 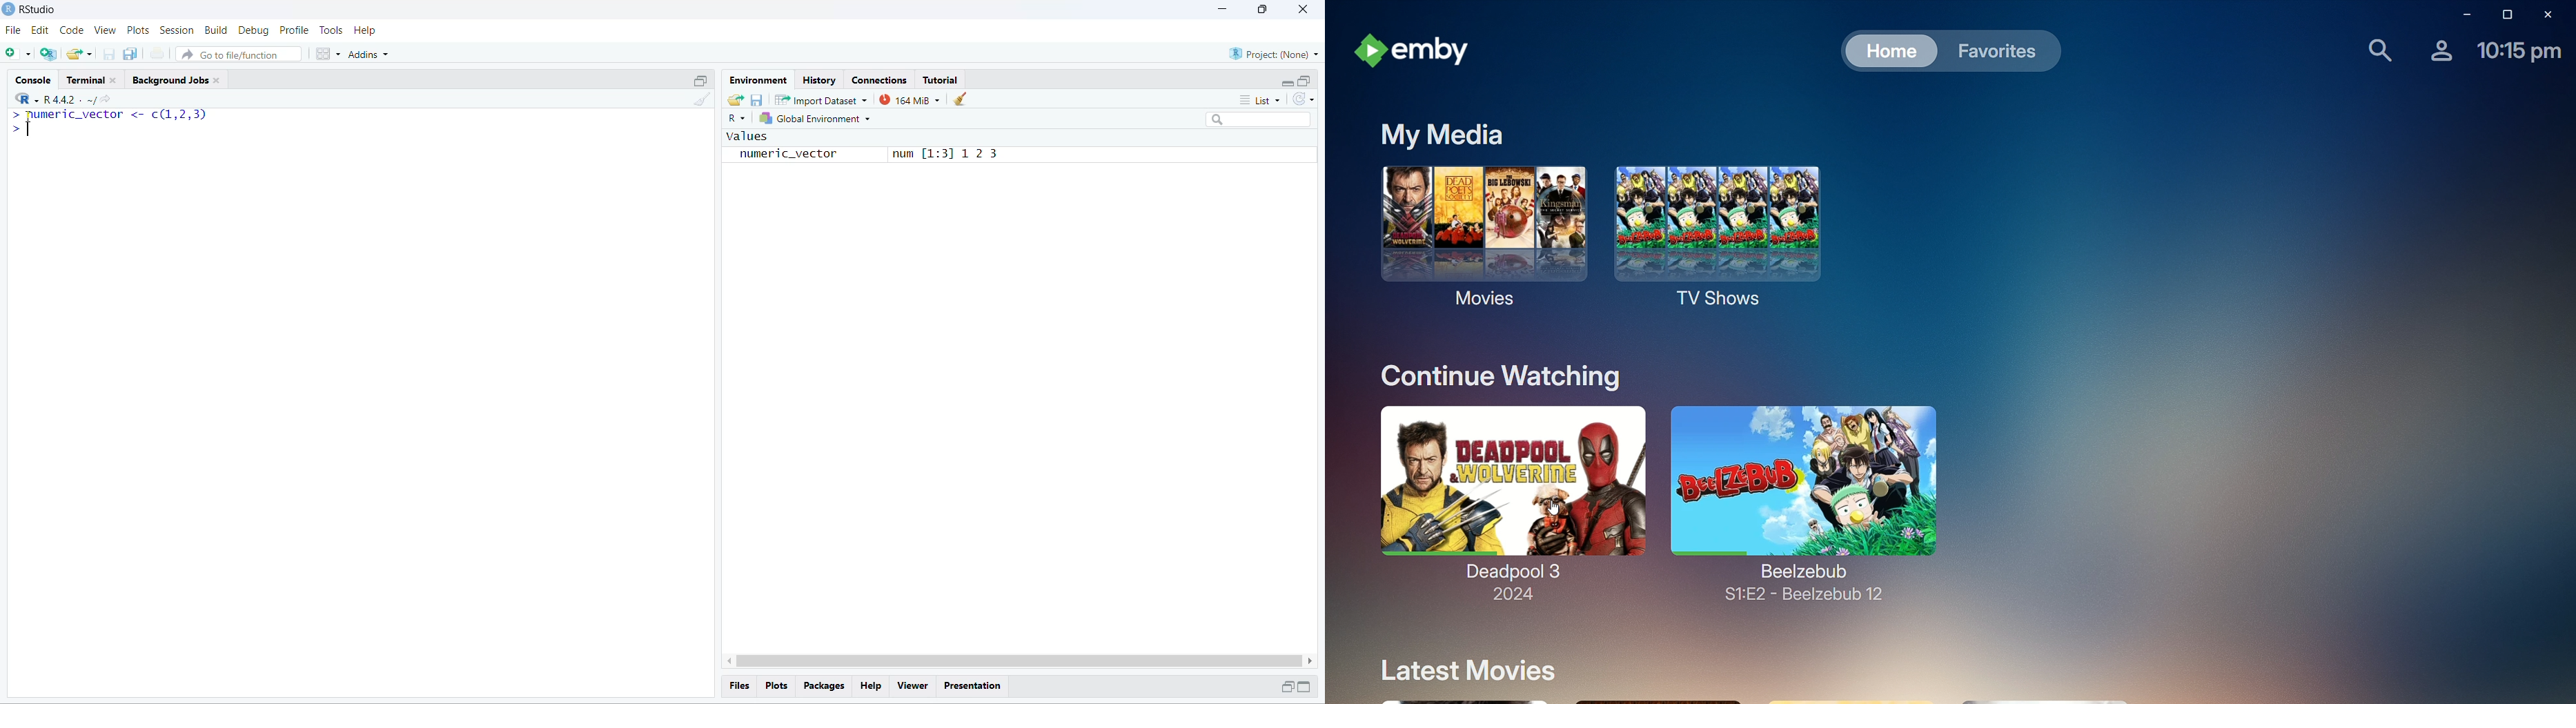 I want to click on minimize, so click(x=1285, y=687).